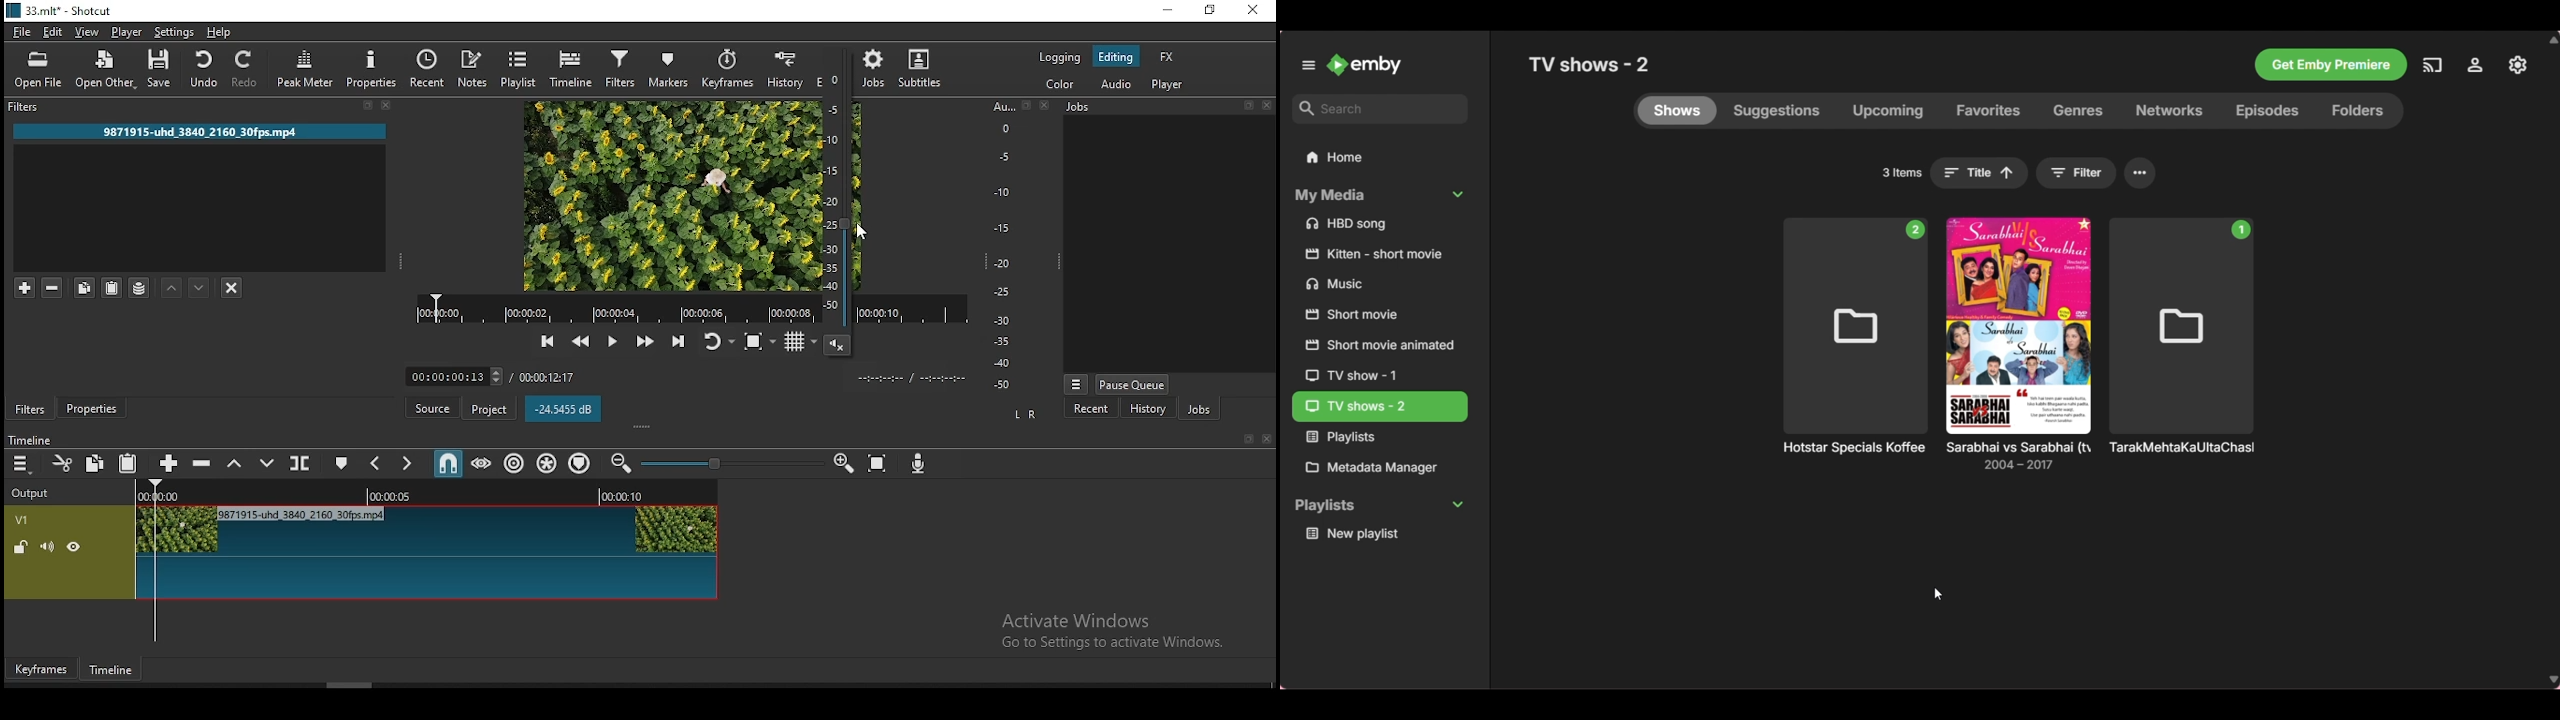  What do you see at coordinates (643, 343) in the screenshot?
I see `play quickly forward` at bounding box center [643, 343].